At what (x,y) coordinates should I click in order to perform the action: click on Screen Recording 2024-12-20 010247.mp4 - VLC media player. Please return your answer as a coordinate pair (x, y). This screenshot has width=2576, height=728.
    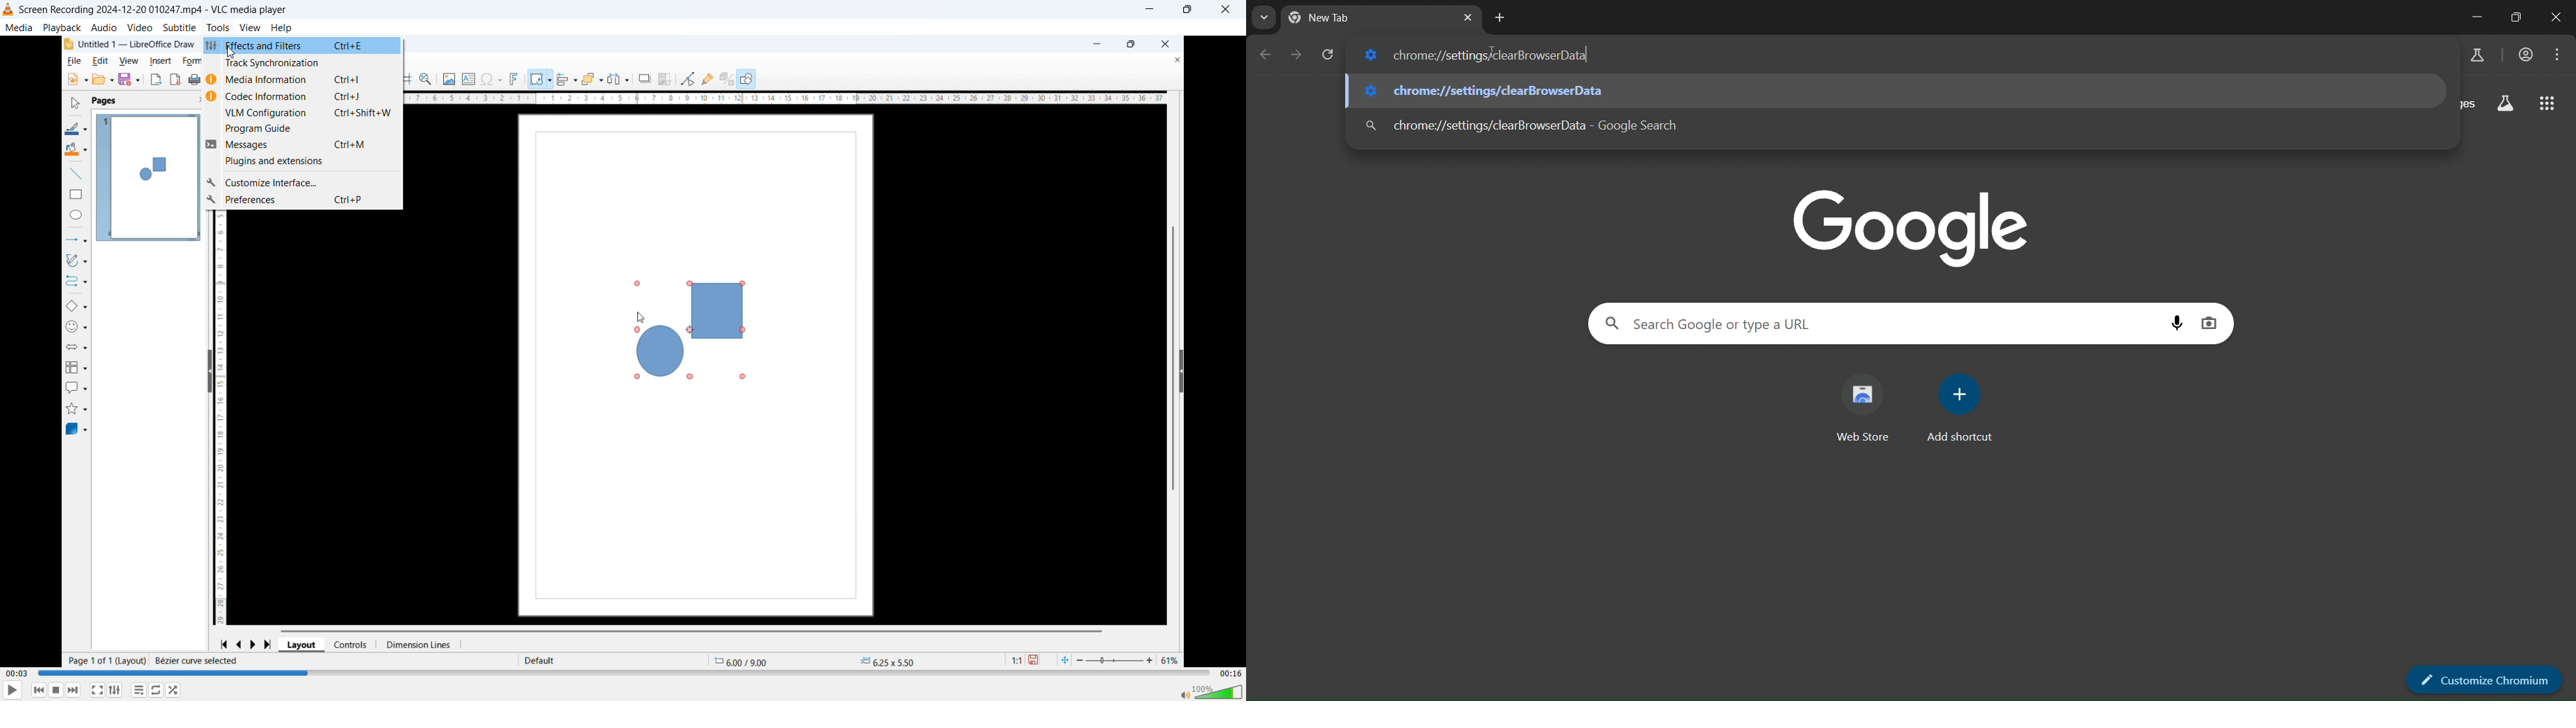
    Looking at the image, I should click on (145, 10).